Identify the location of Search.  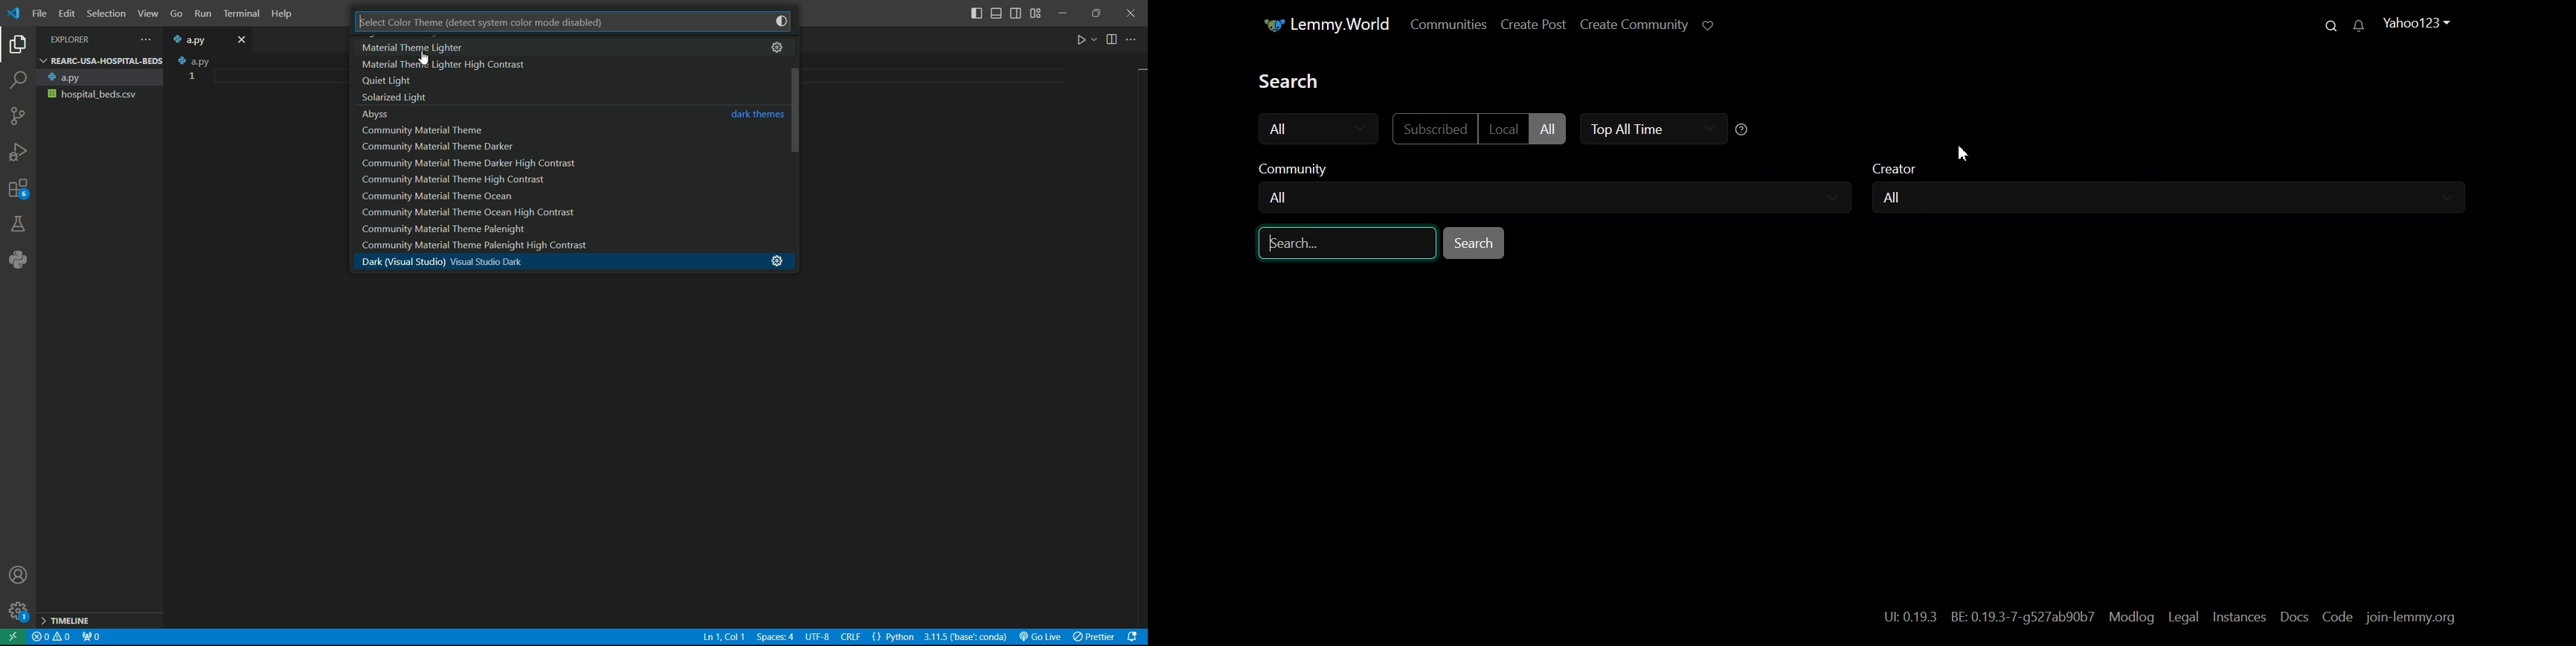
(2325, 25).